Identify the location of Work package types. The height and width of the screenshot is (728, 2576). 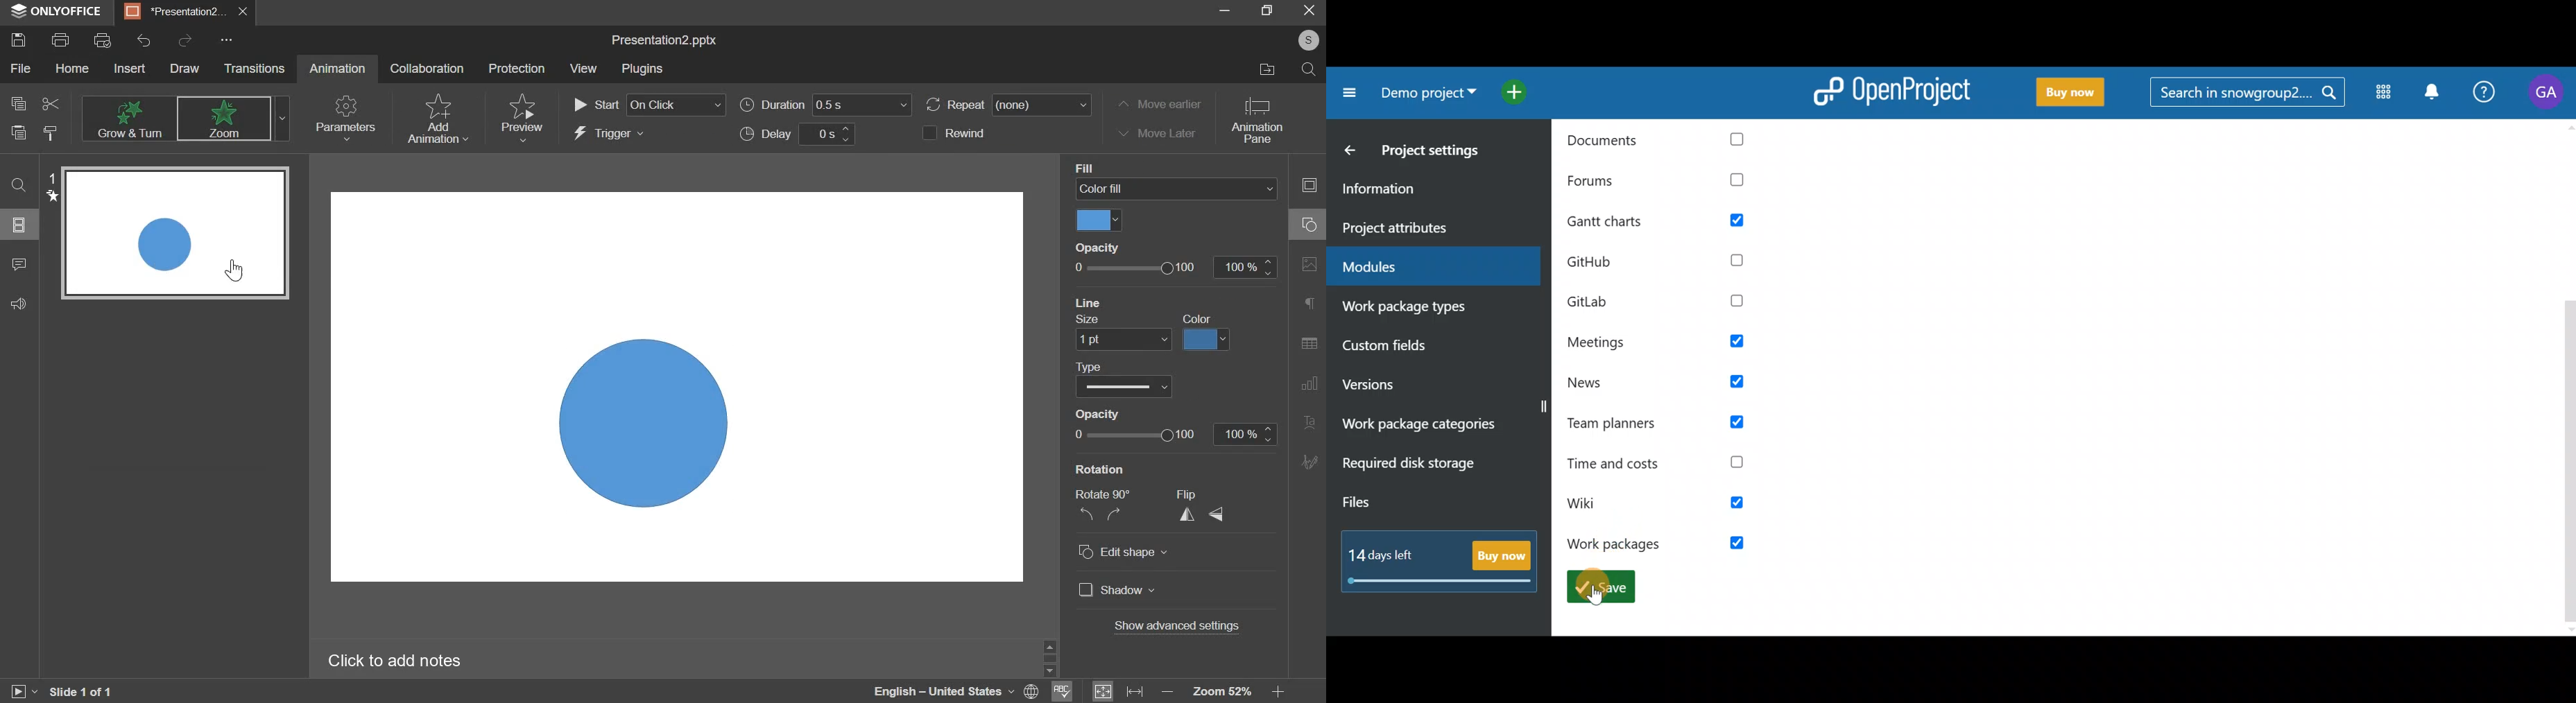
(1426, 309).